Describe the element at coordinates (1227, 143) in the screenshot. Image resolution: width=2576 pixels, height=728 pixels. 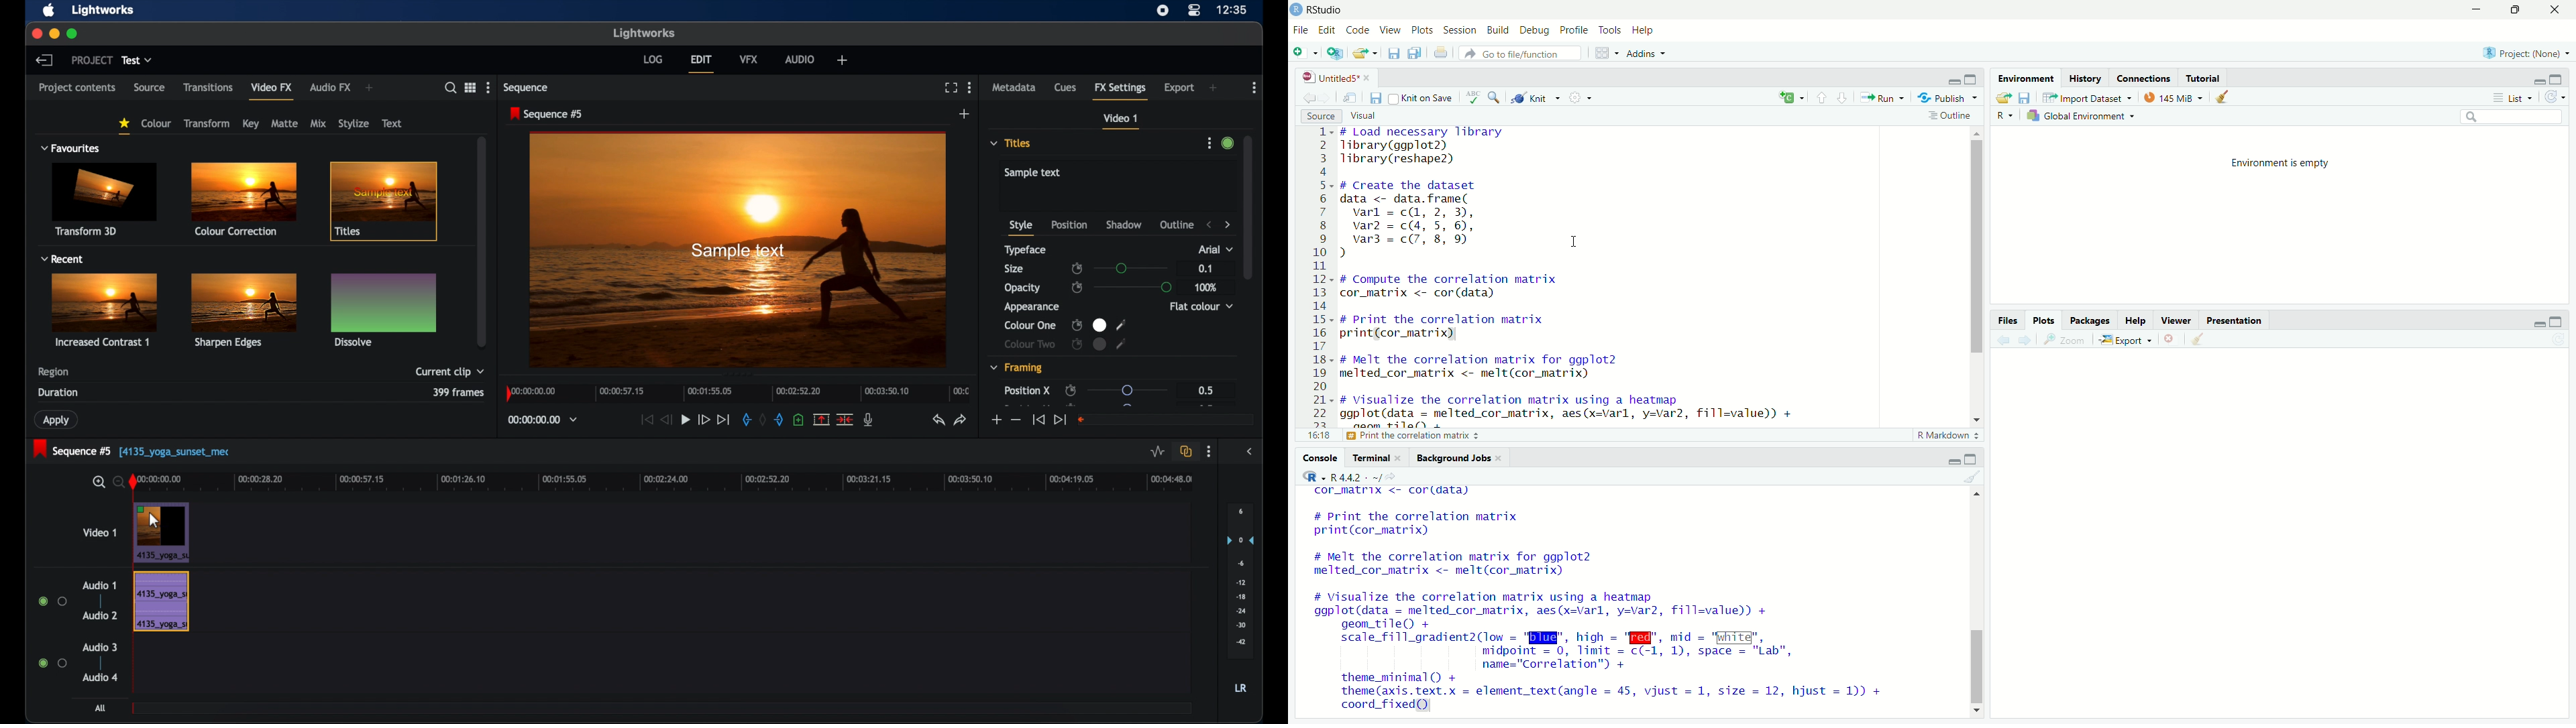
I see `toggle` at that location.